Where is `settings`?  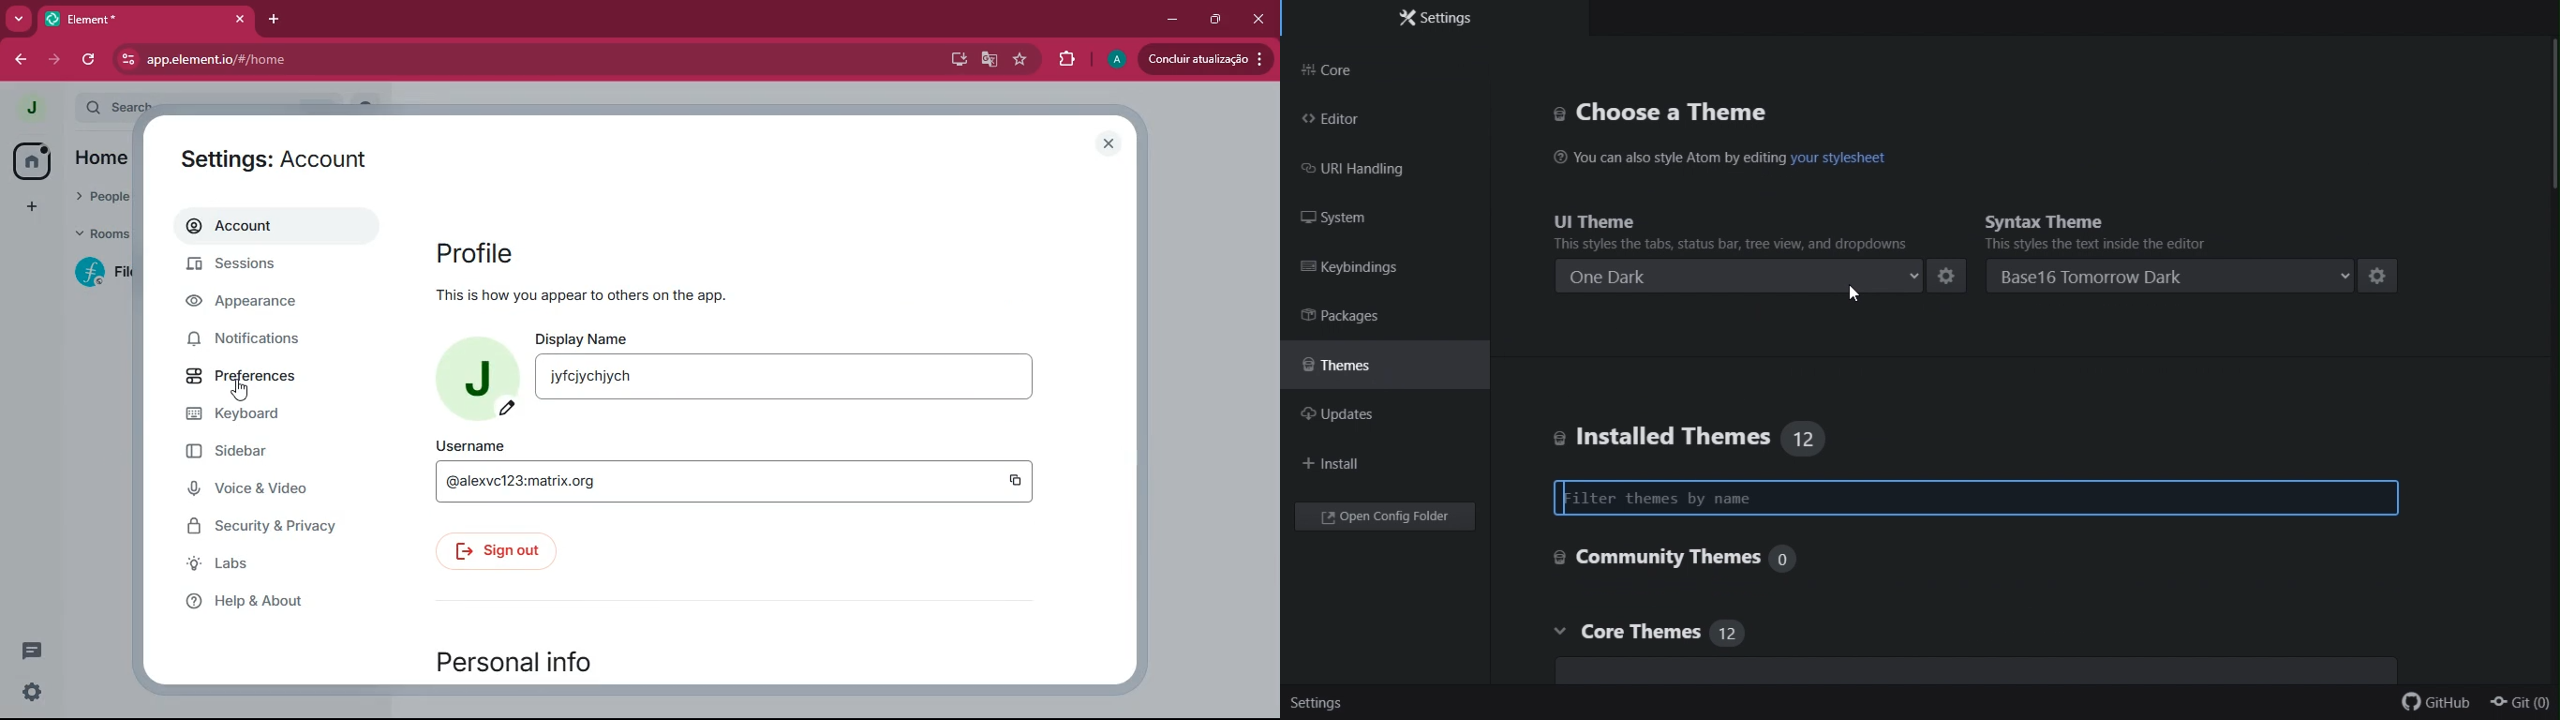
settings is located at coordinates (2383, 274).